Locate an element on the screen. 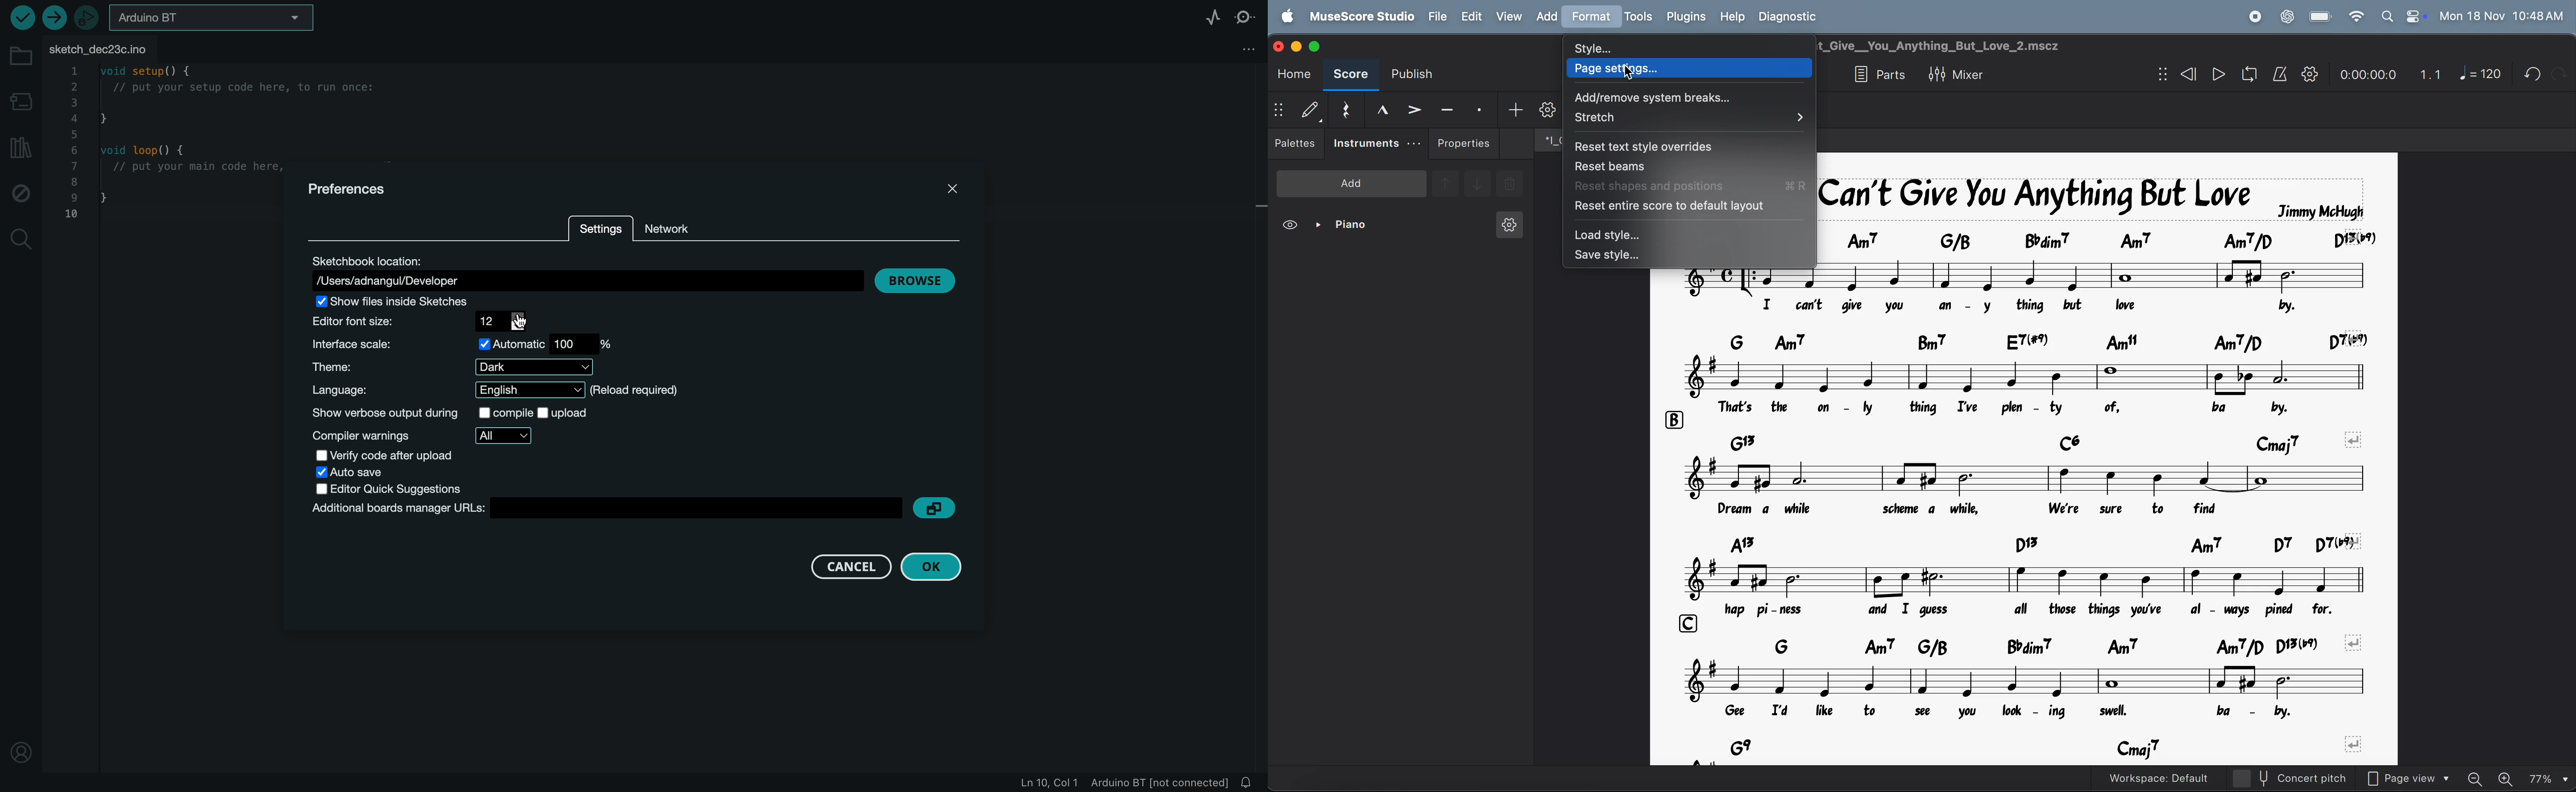 The image size is (2576, 812). record is located at coordinates (2254, 16).